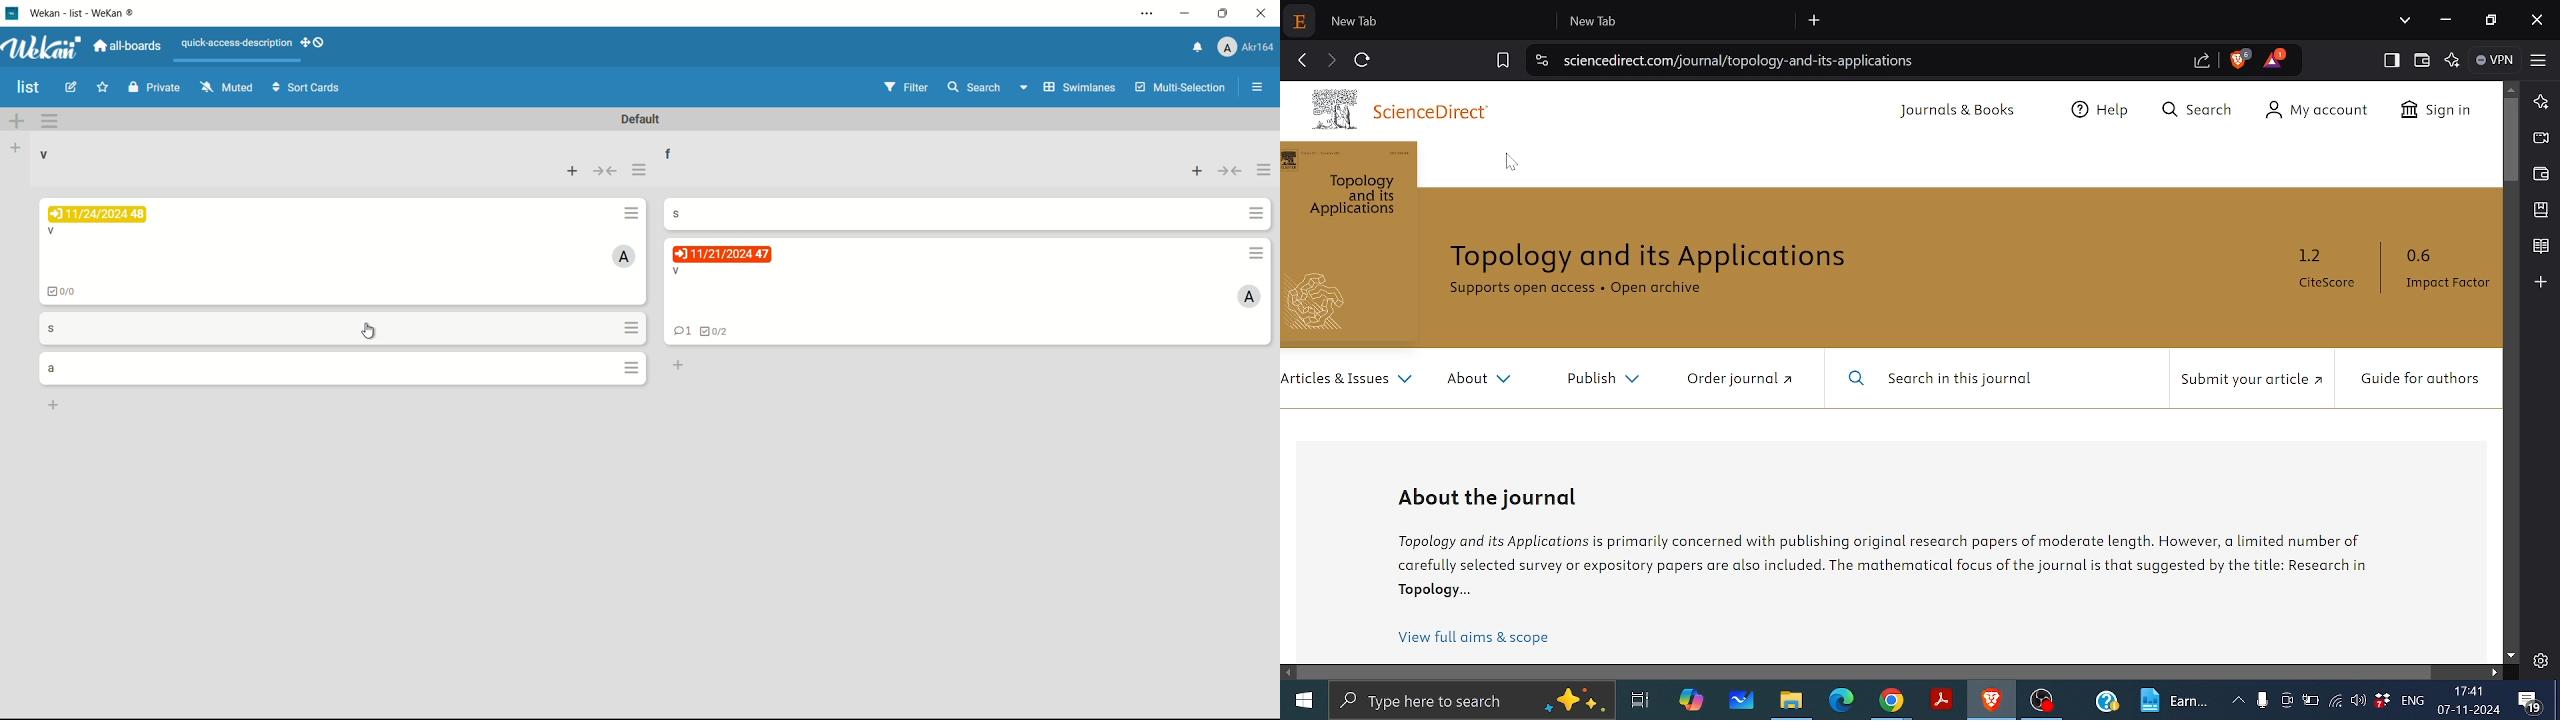  I want to click on Files, so click(1795, 701).